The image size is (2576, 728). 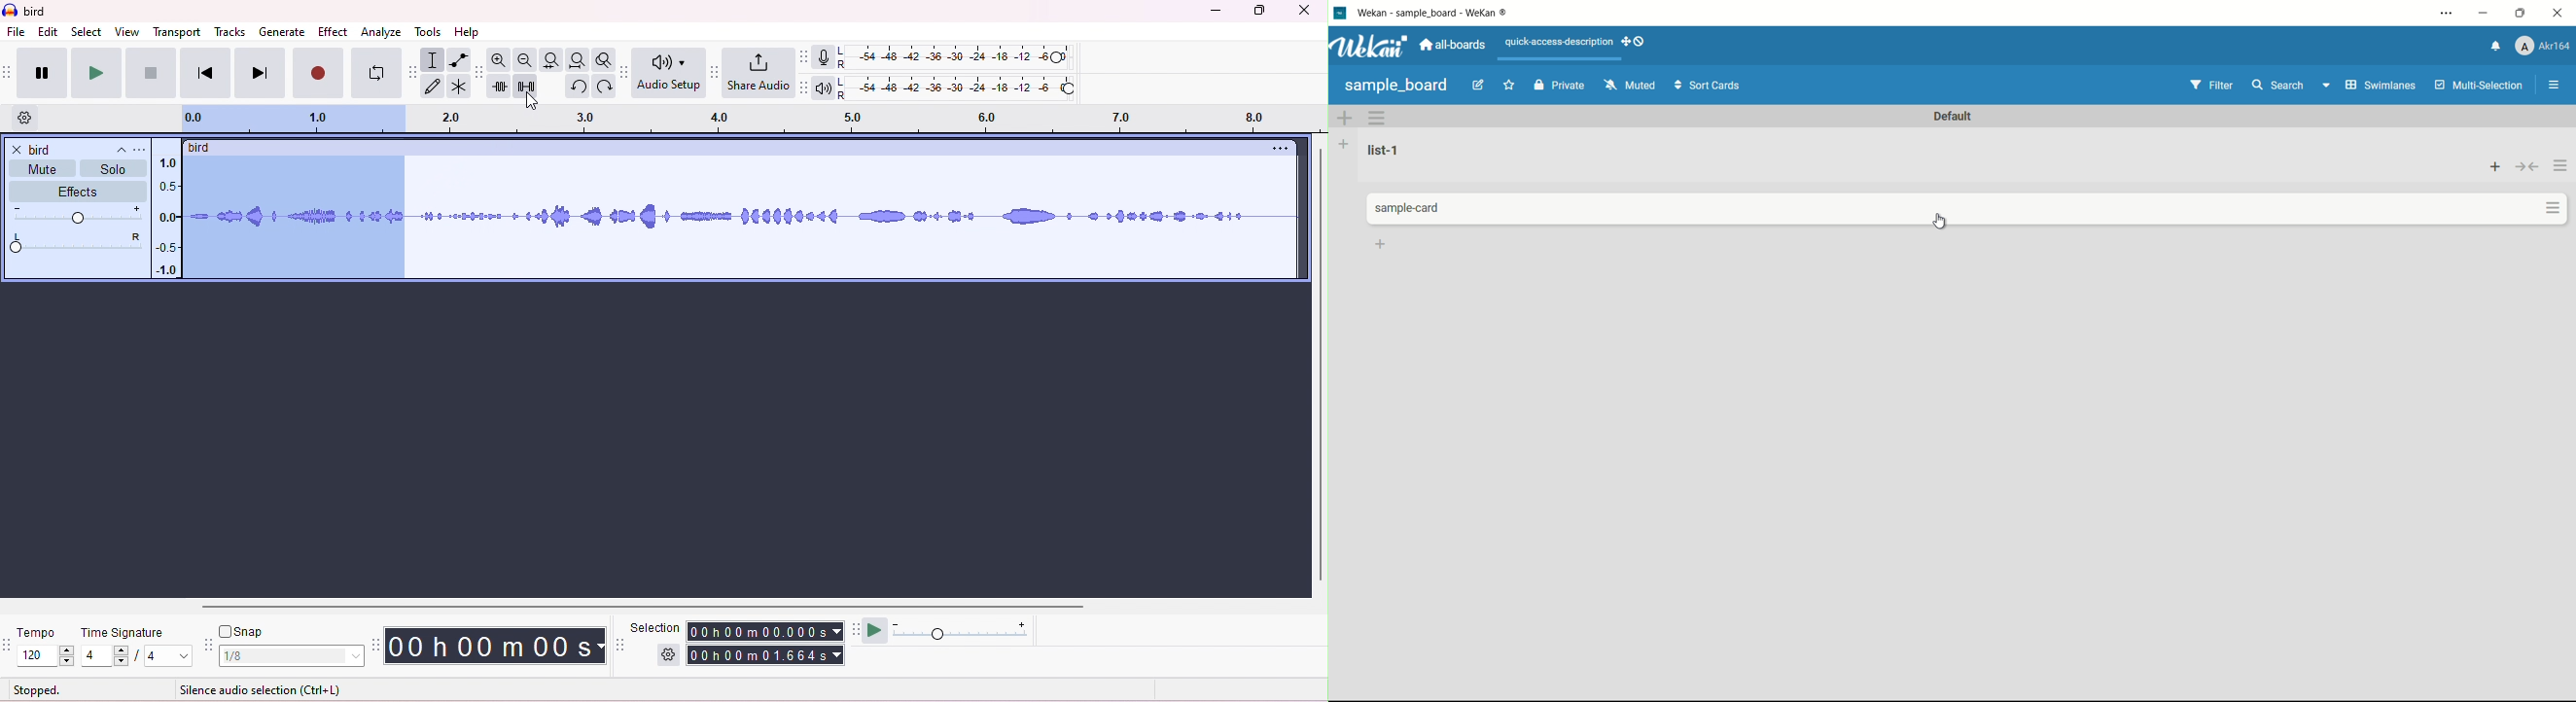 What do you see at coordinates (41, 169) in the screenshot?
I see `mute` at bounding box center [41, 169].